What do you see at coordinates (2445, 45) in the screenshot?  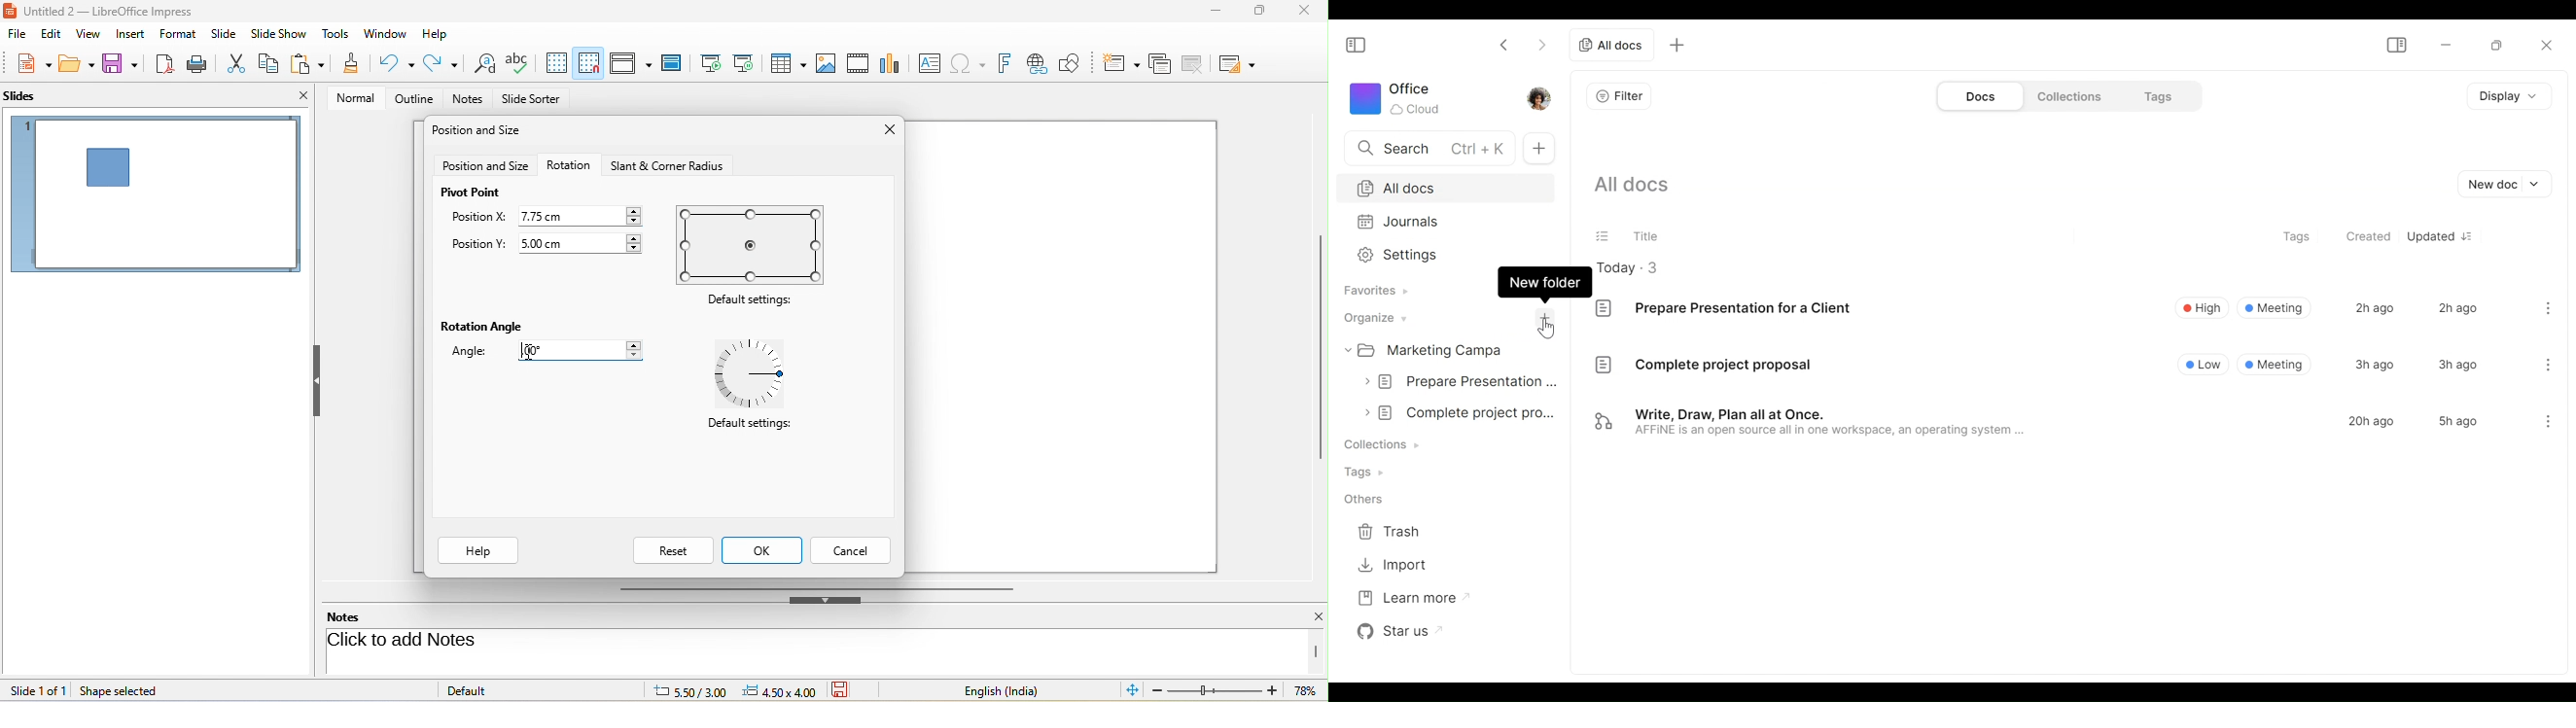 I see `minimize` at bounding box center [2445, 45].